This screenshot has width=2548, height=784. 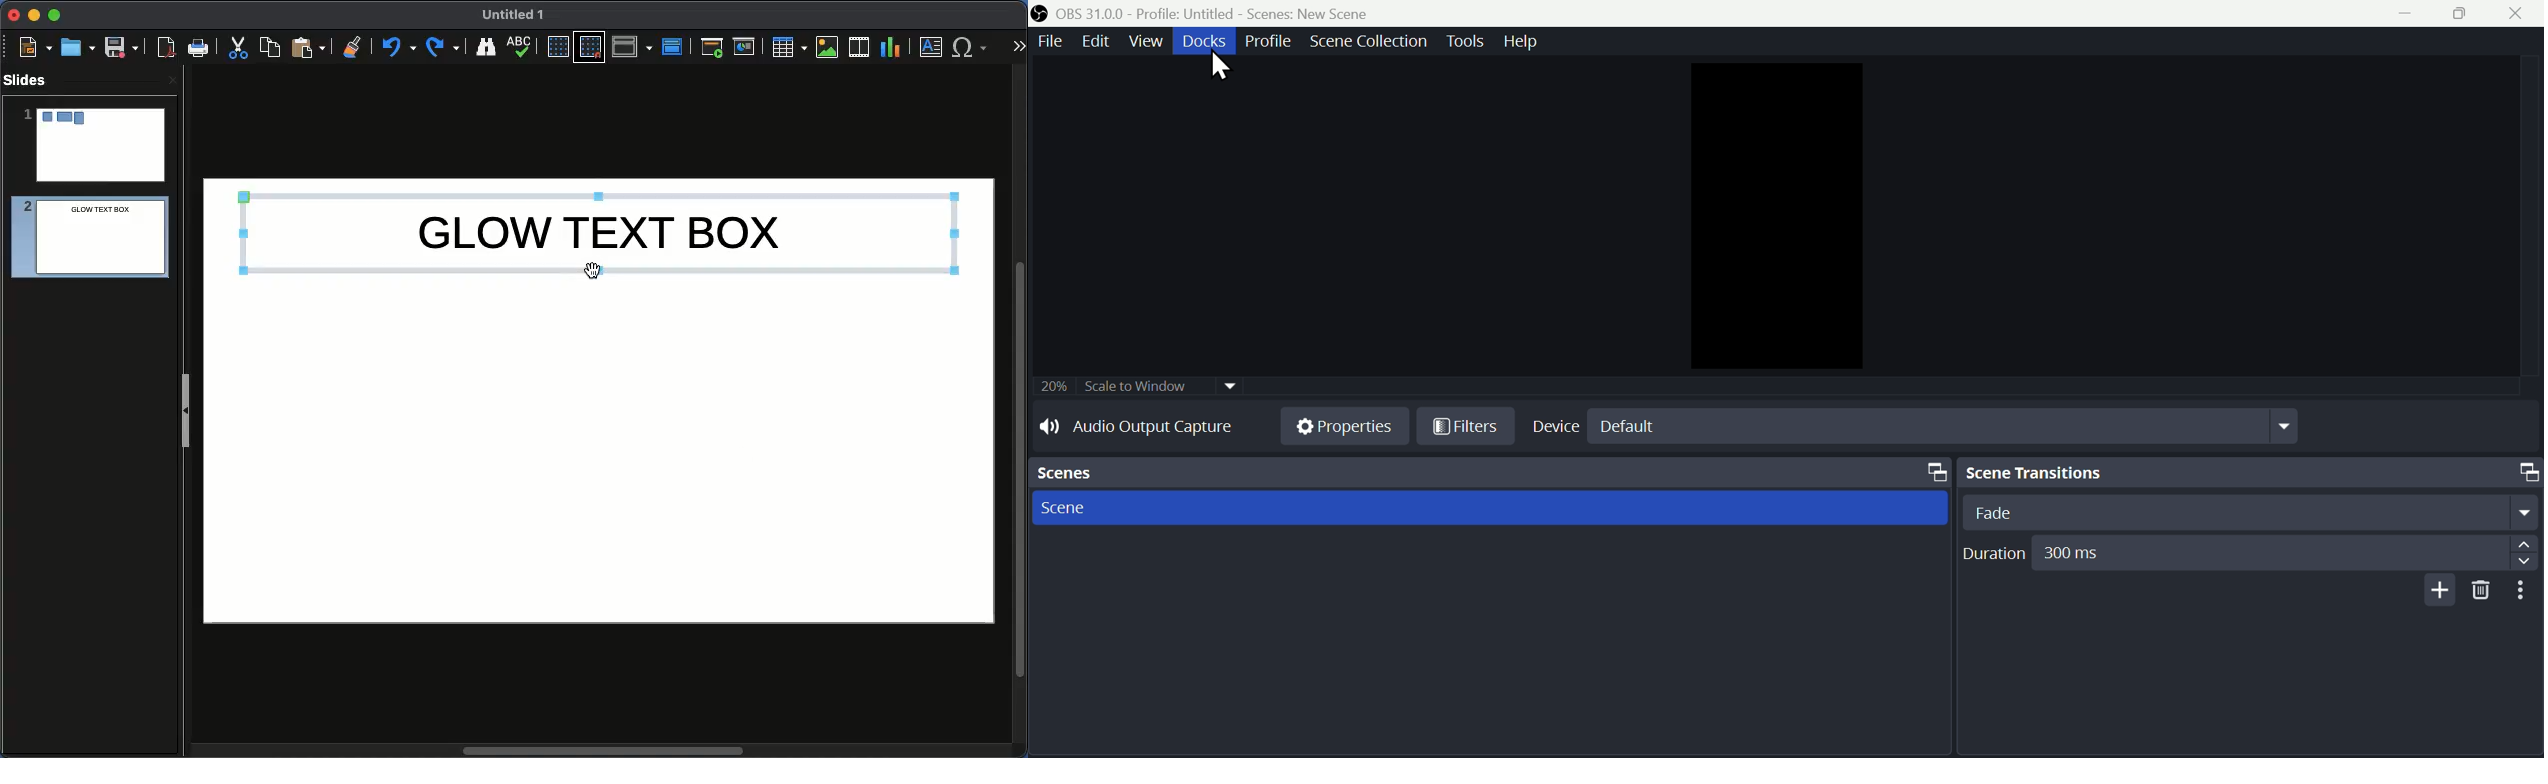 What do you see at coordinates (514, 15) in the screenshot?
I see `Name` at bounding box center [514, 15].